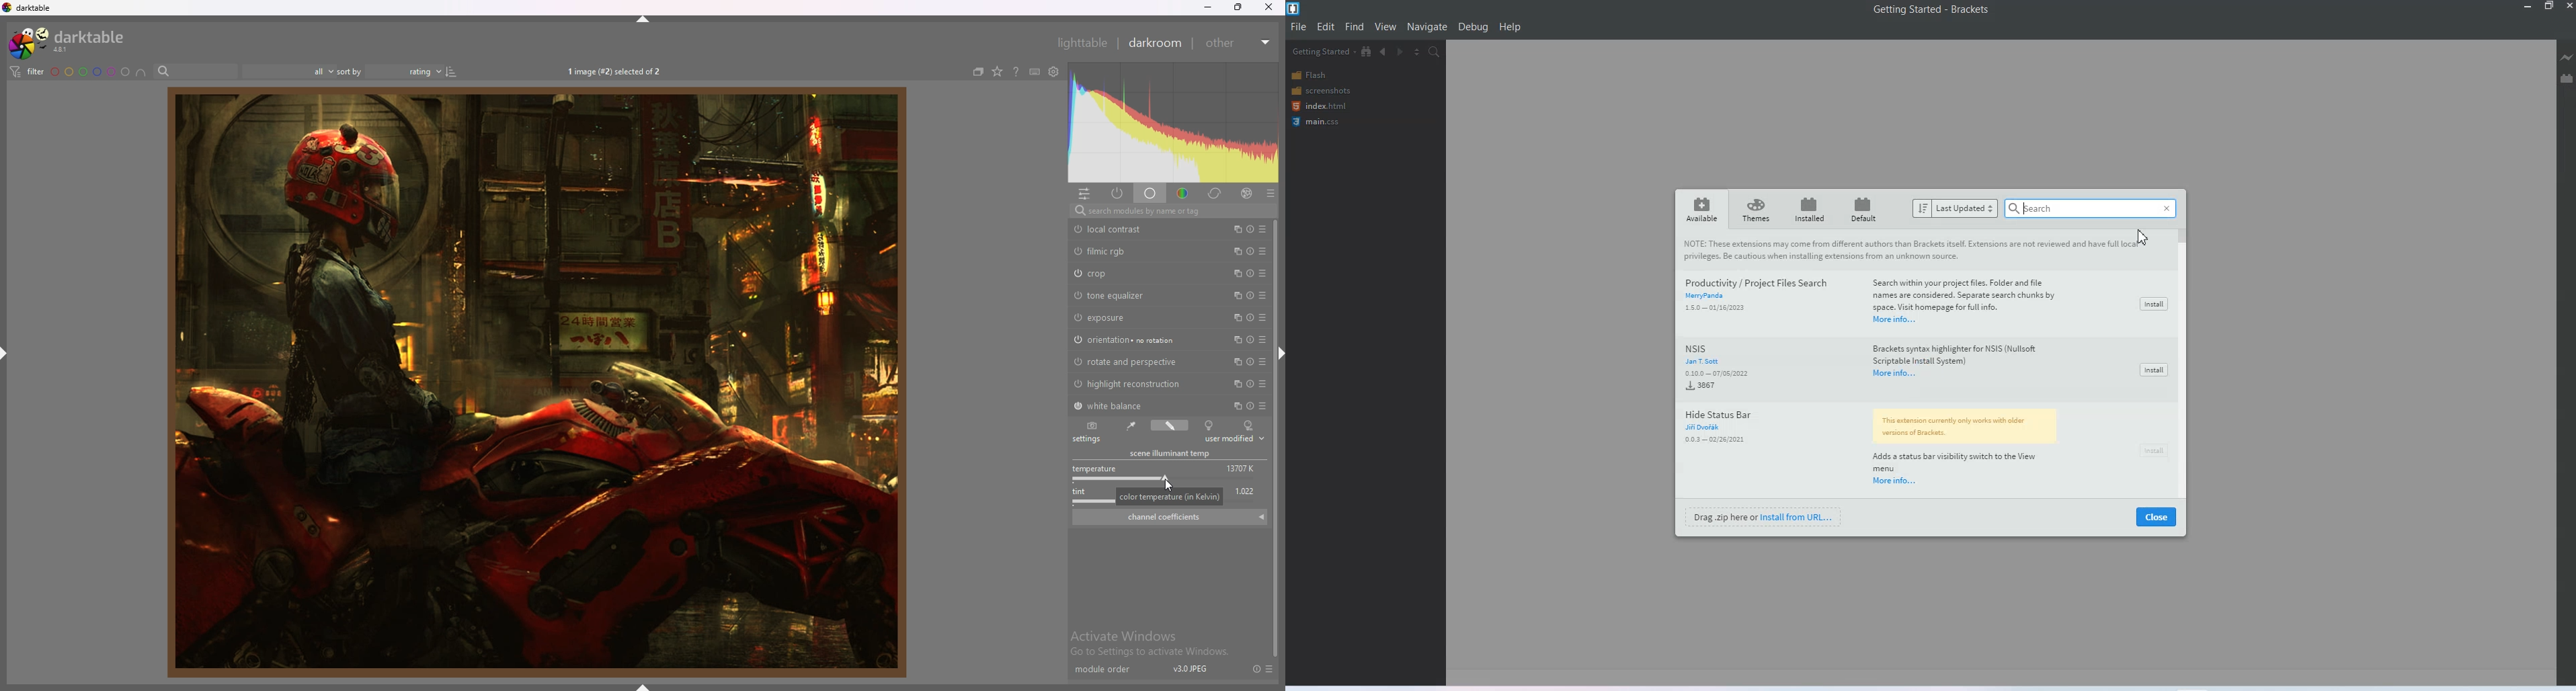 The width and height of the screenshot is (2576, 700). Describe the element at coordinates (1173, 122) in the screenshot. I see `heat map` at that location.